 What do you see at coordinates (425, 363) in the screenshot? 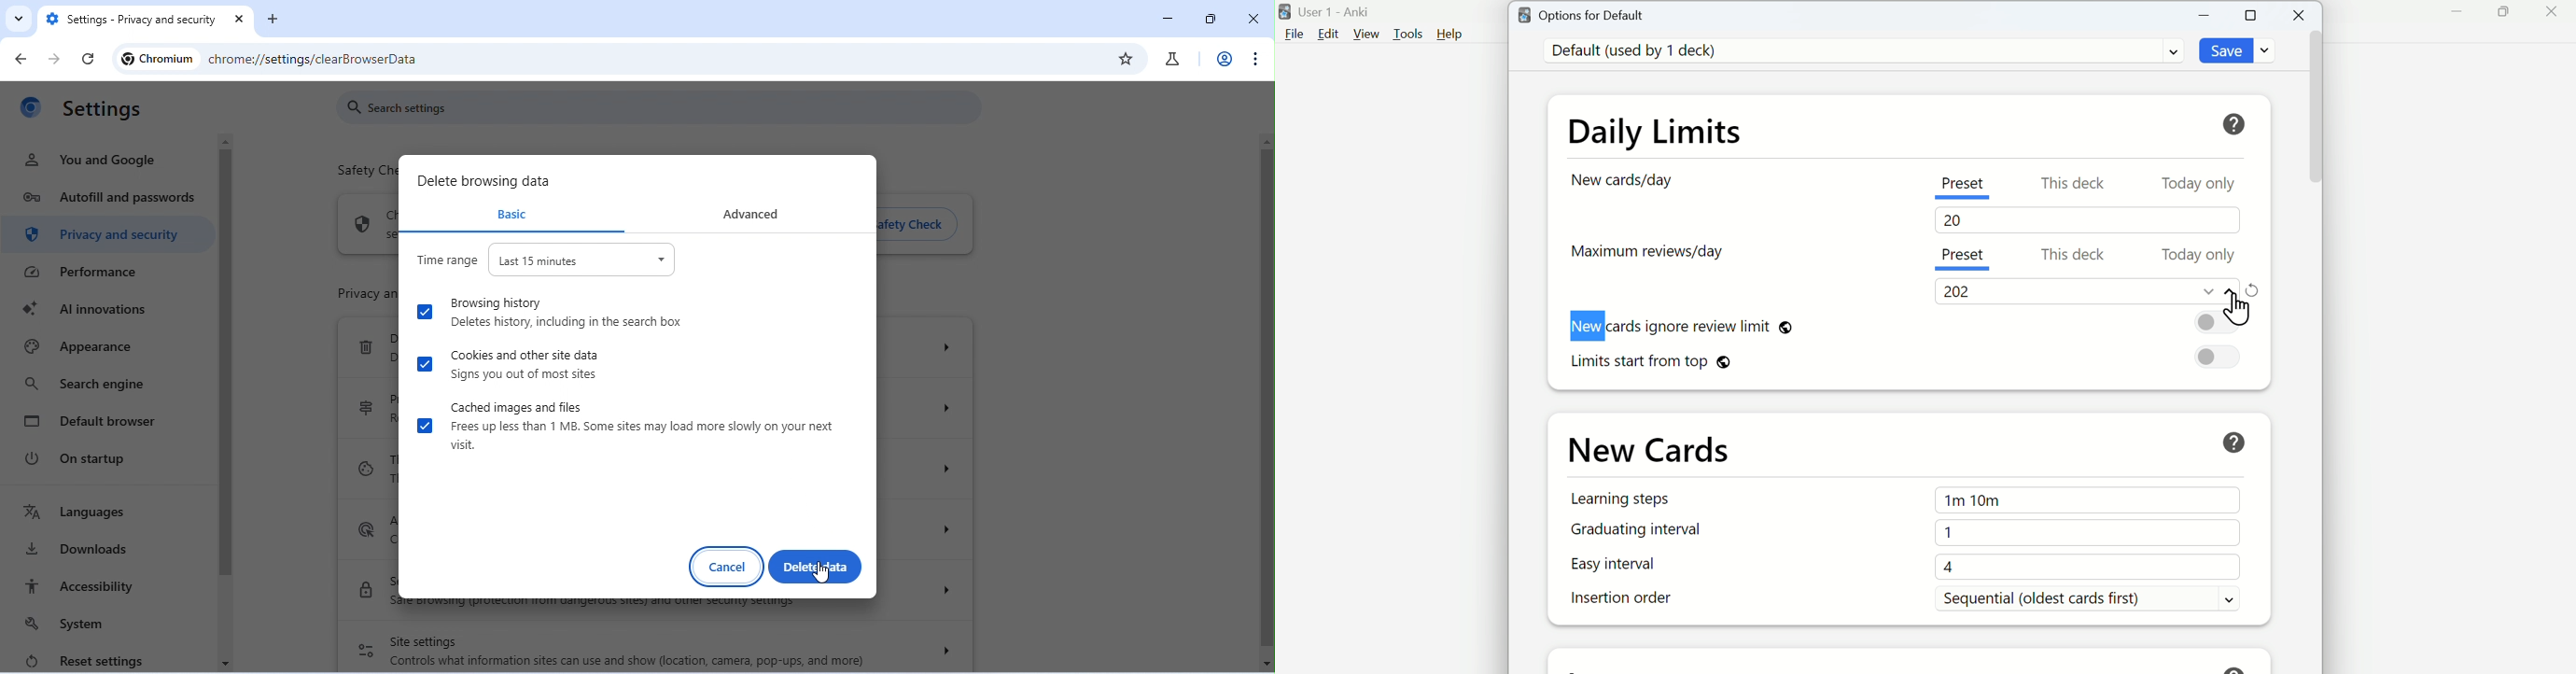
I see `check box` at bounding box center [425, 363].